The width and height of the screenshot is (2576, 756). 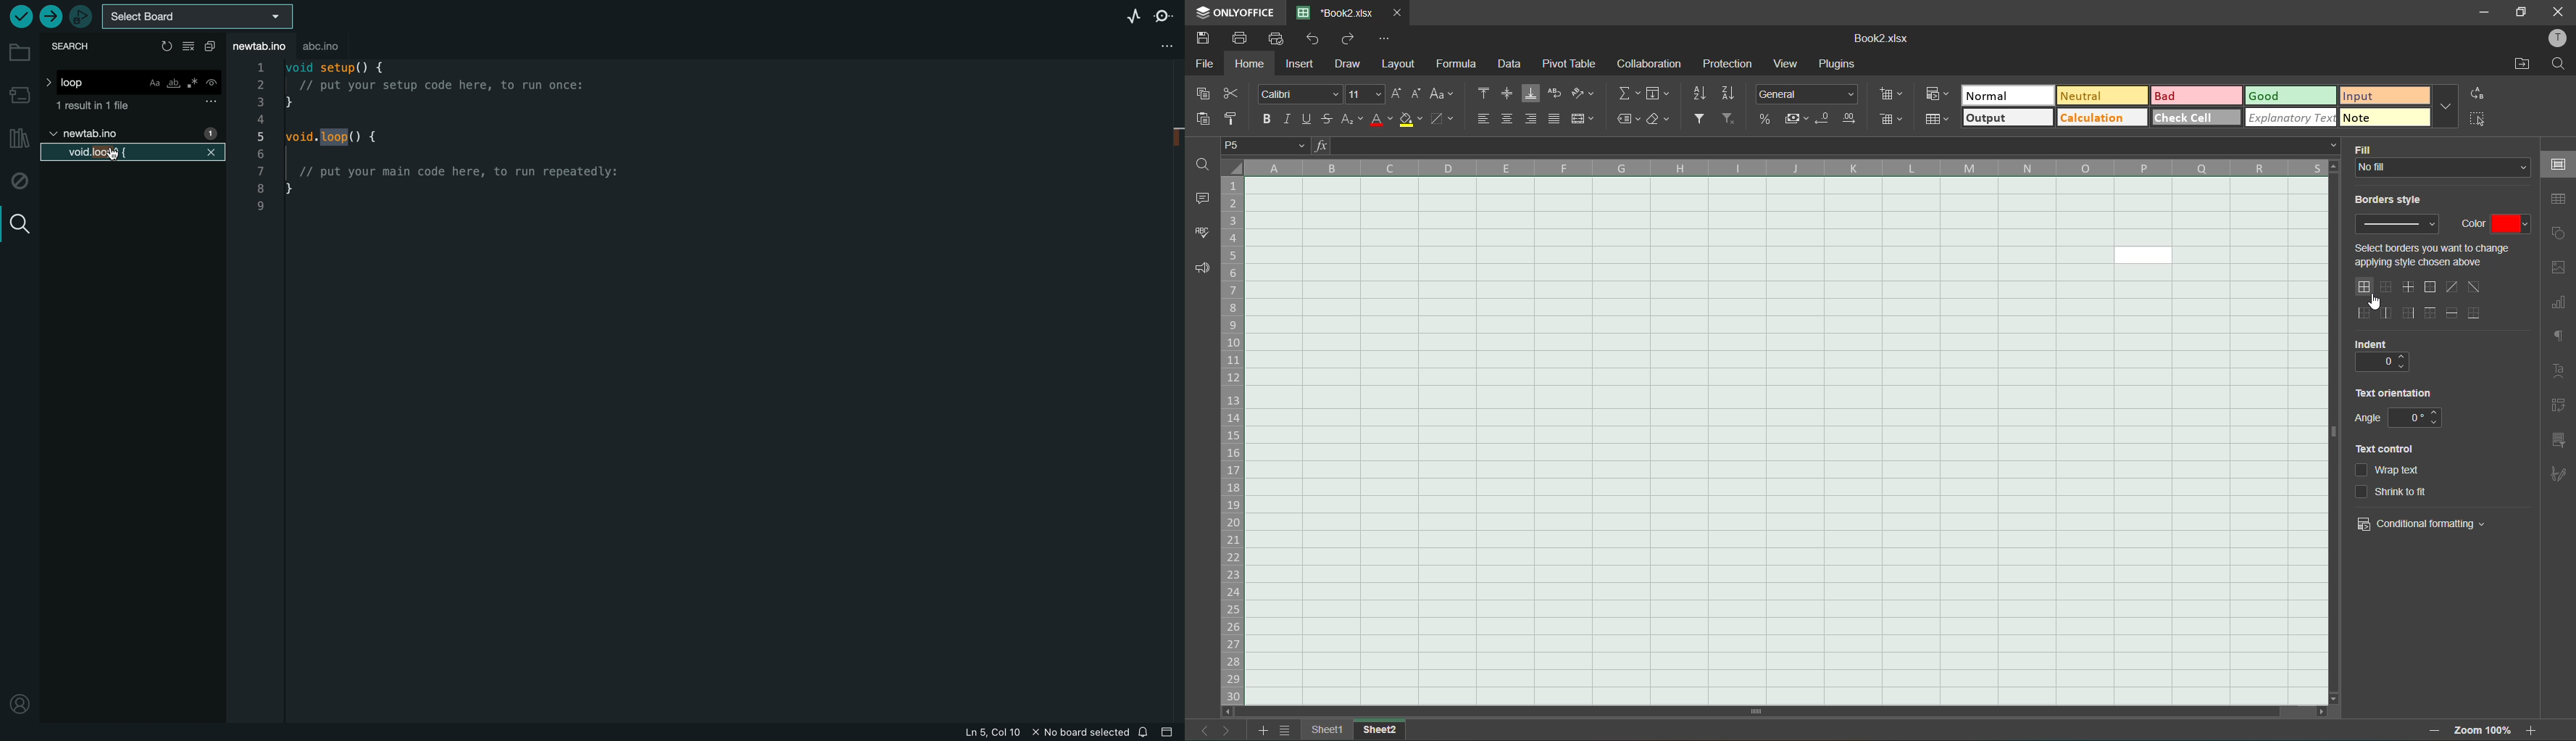 I want to click on minimize, so click(x=2488, y=14).